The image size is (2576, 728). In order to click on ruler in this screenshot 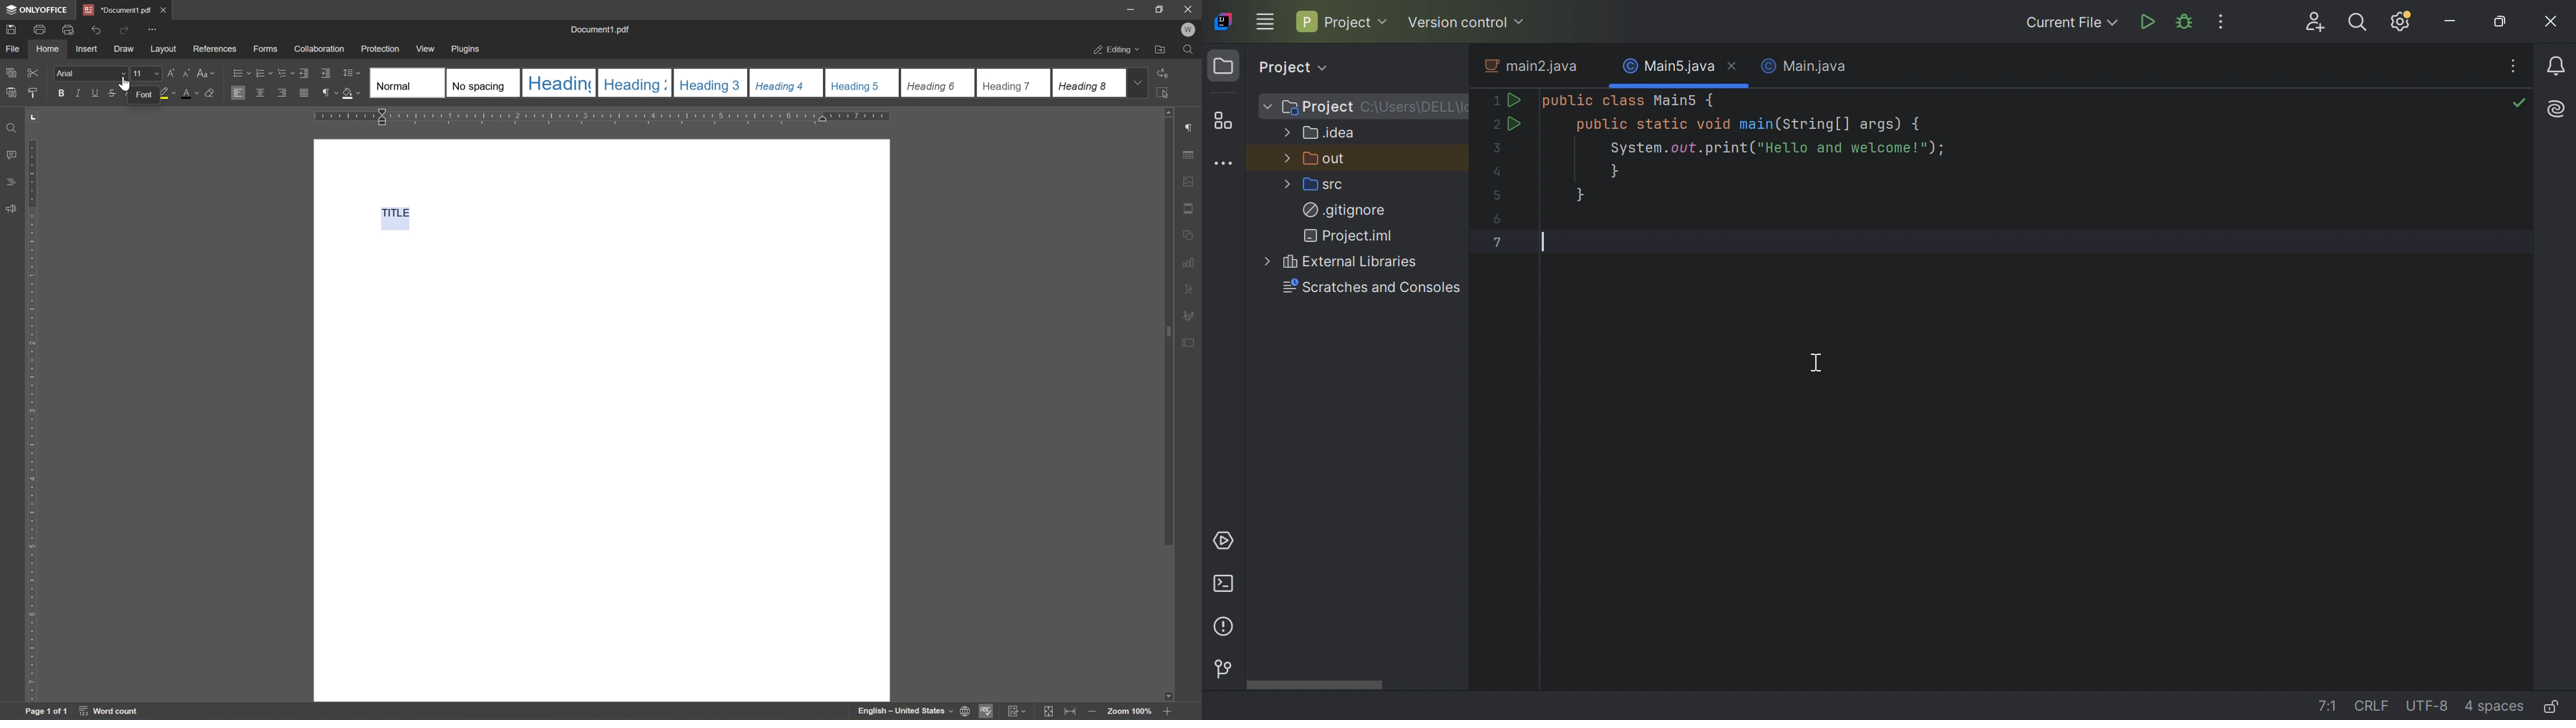, I will do `click(601, 116)`.